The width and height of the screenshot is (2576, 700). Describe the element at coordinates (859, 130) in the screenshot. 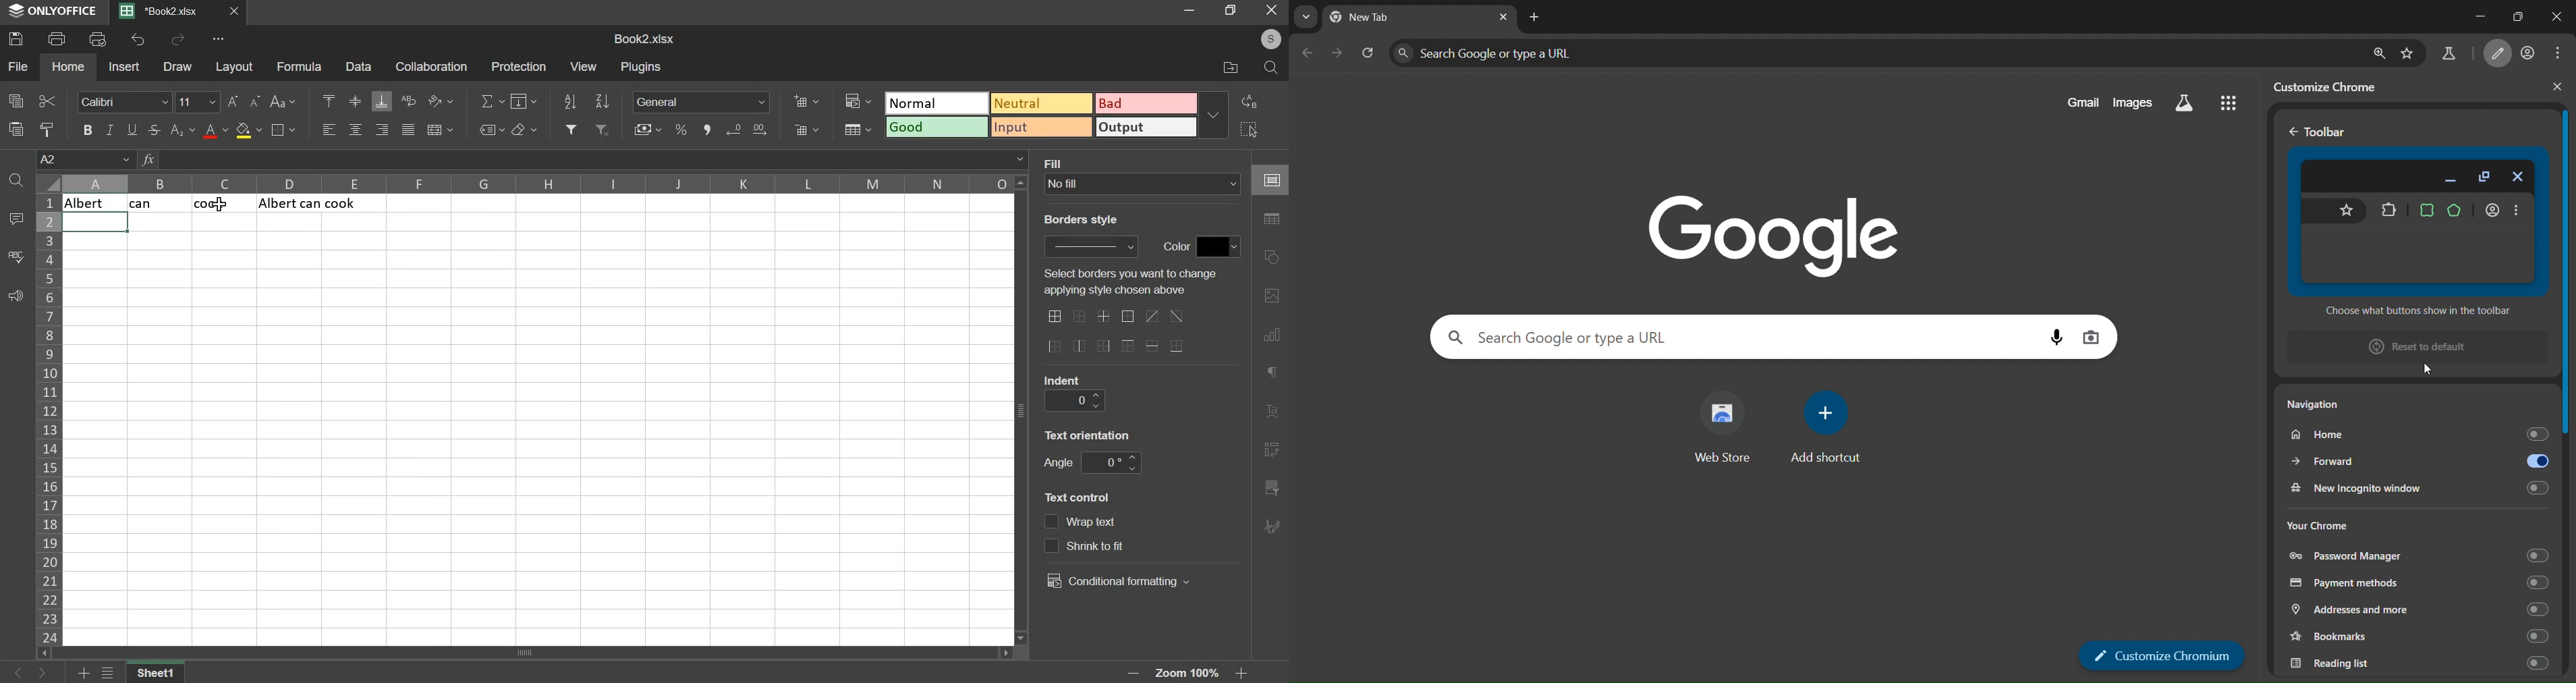

I see `save as table` at that location.